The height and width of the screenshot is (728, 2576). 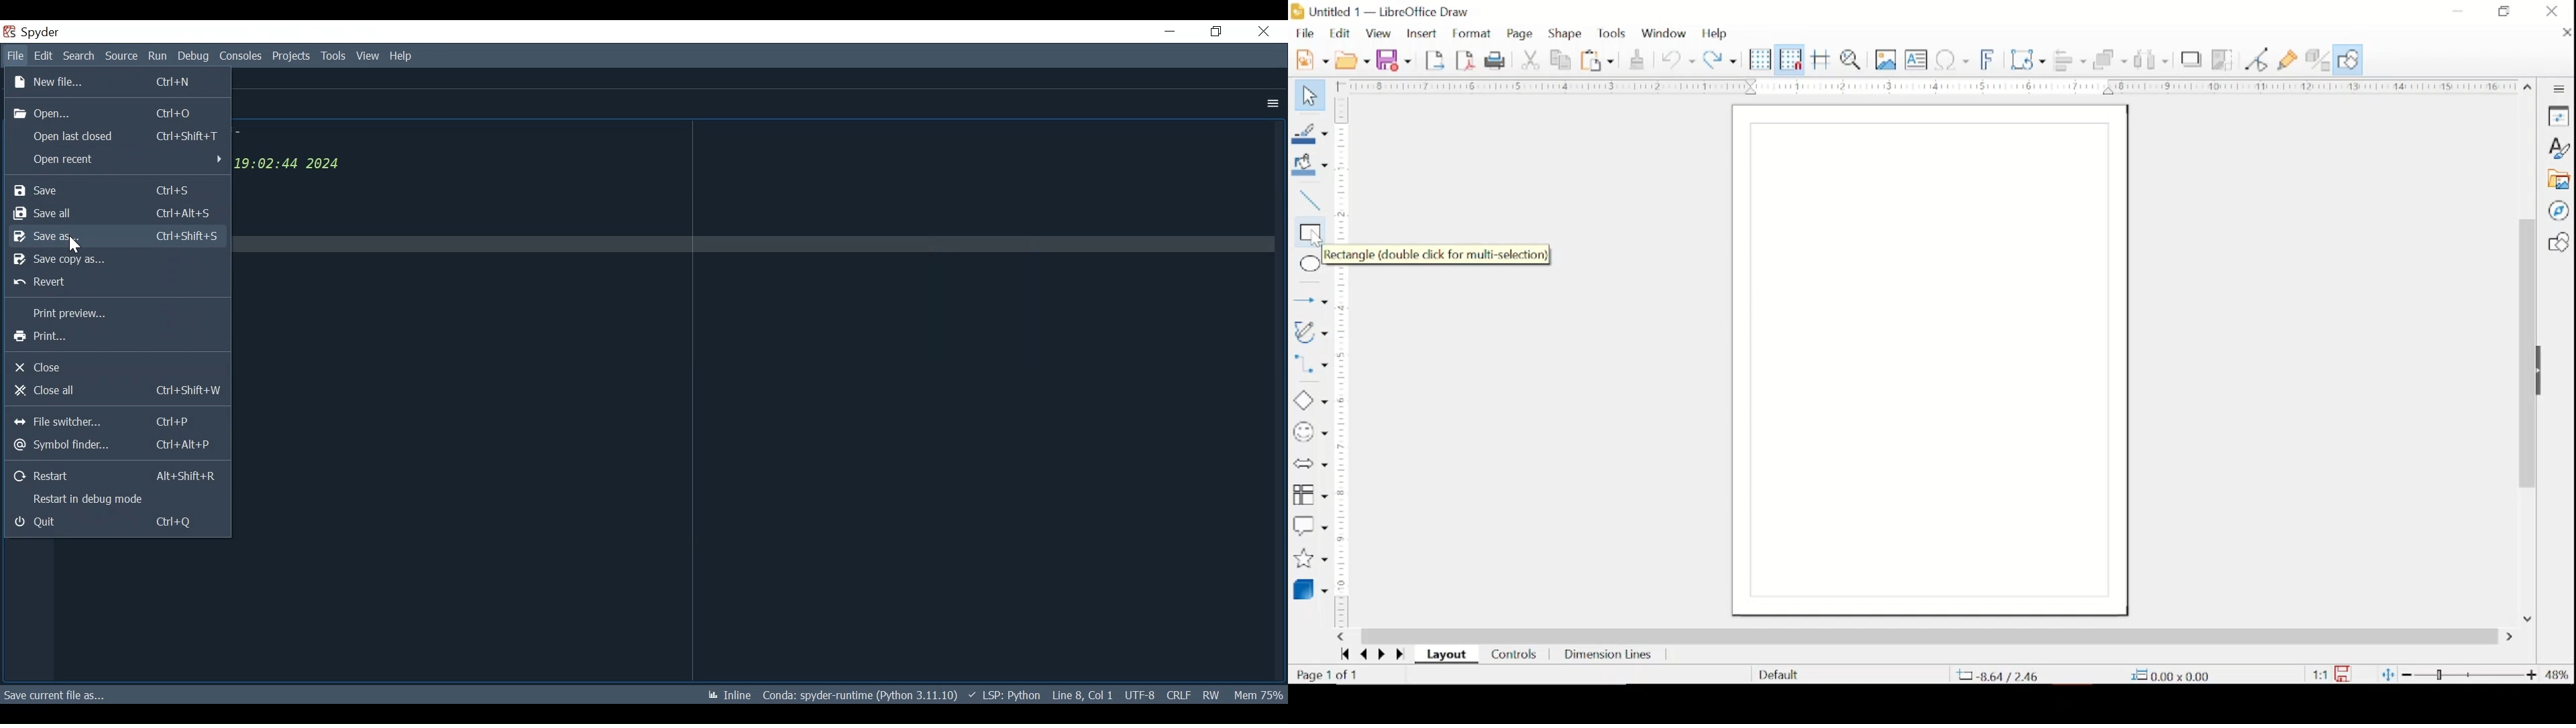 I want to click on align, so click(x=2070, y=60).